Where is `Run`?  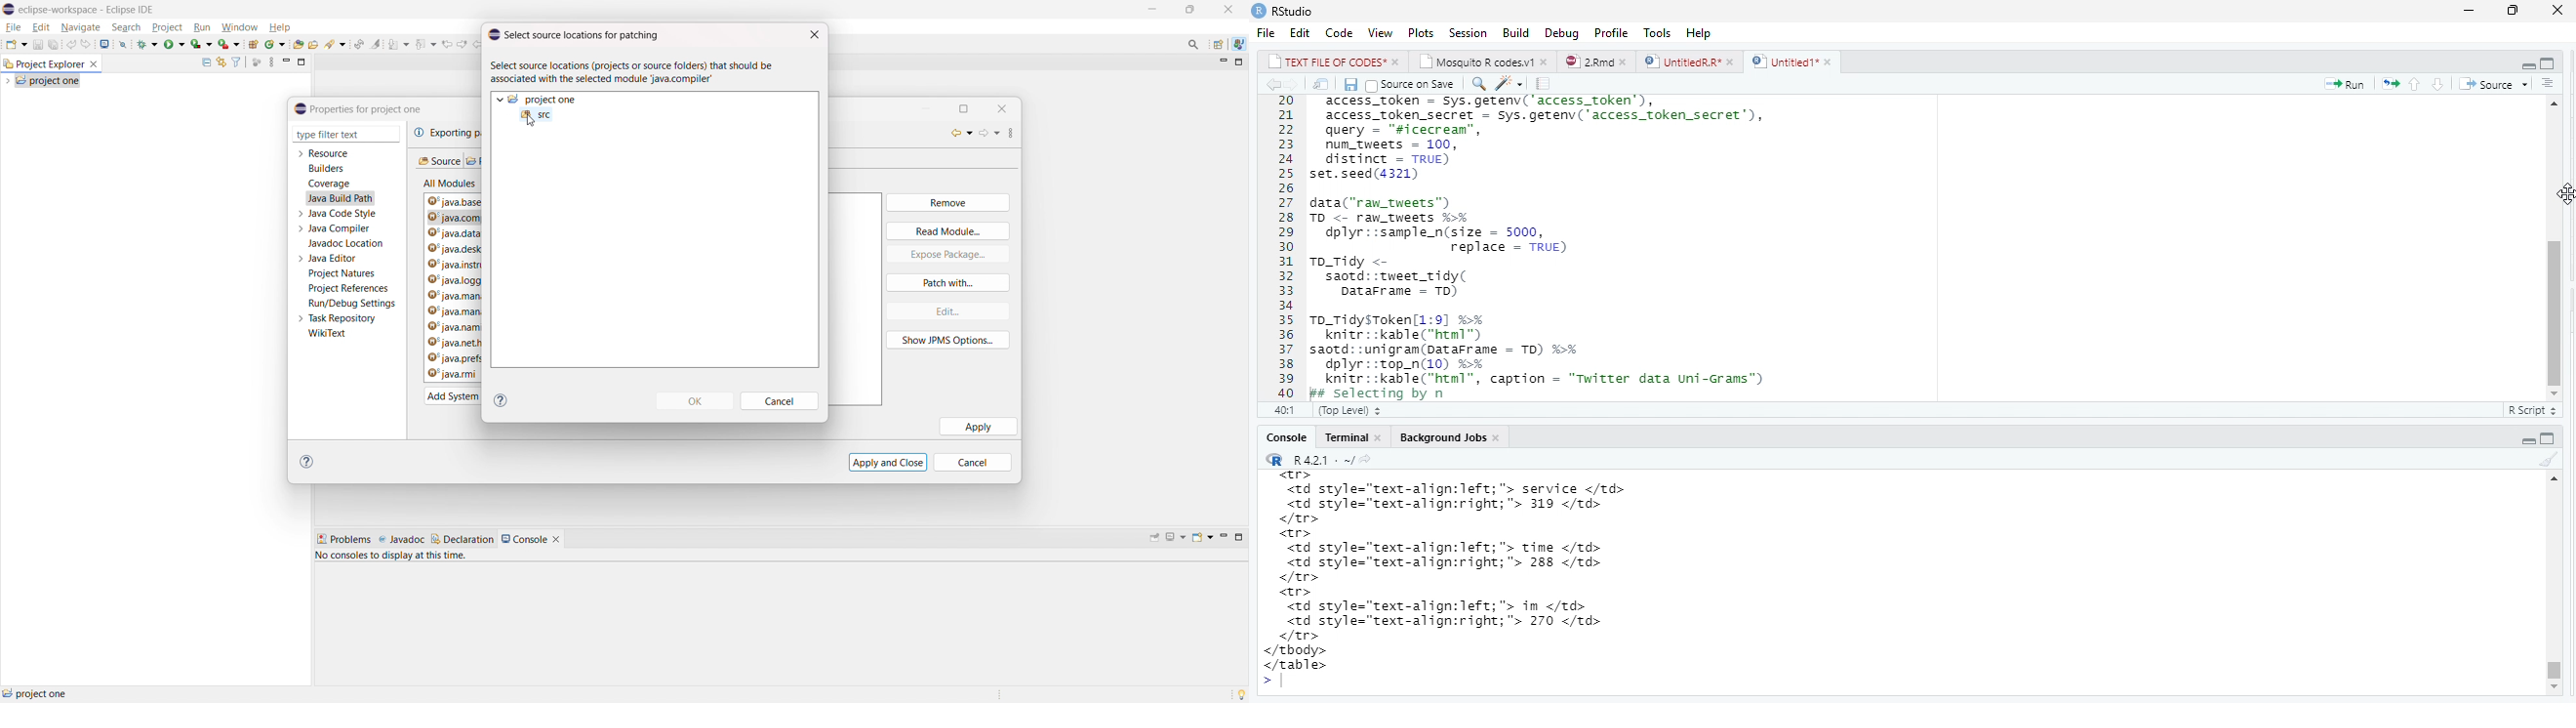 Run is located at coordinates (2344, 84).